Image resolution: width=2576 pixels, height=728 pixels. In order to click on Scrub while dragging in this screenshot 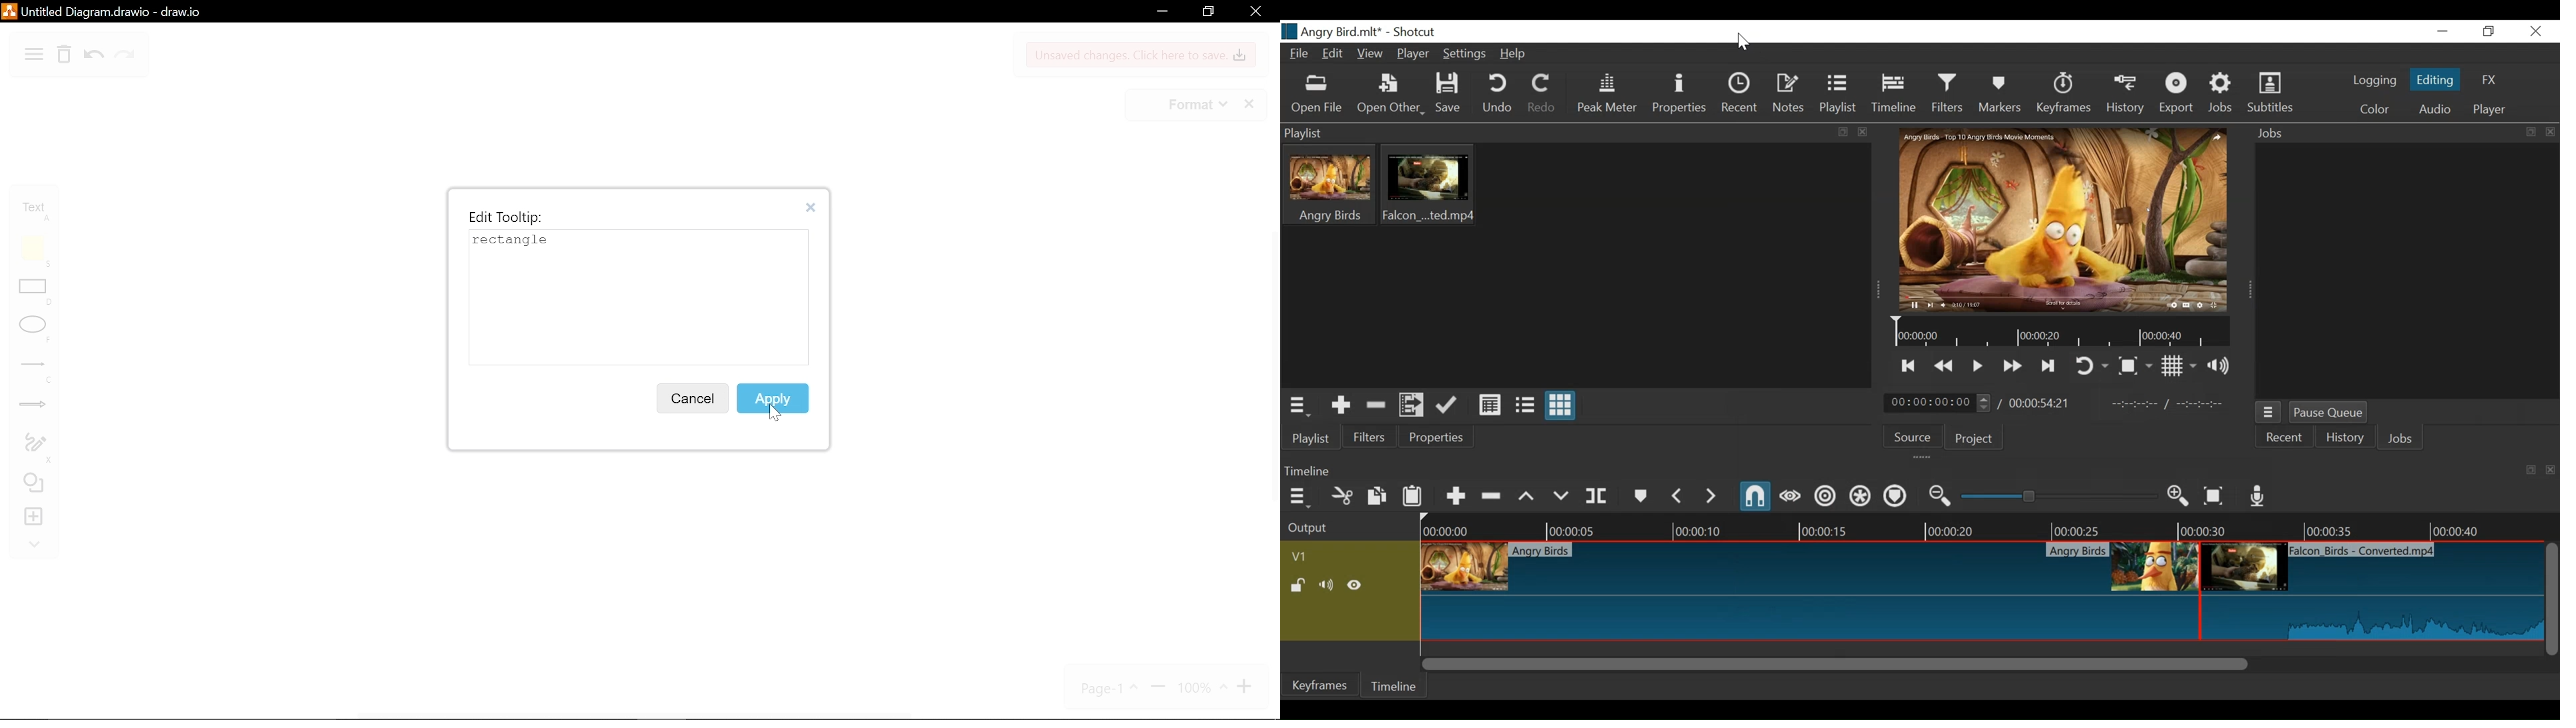, I will do `click(1790, 497)`.